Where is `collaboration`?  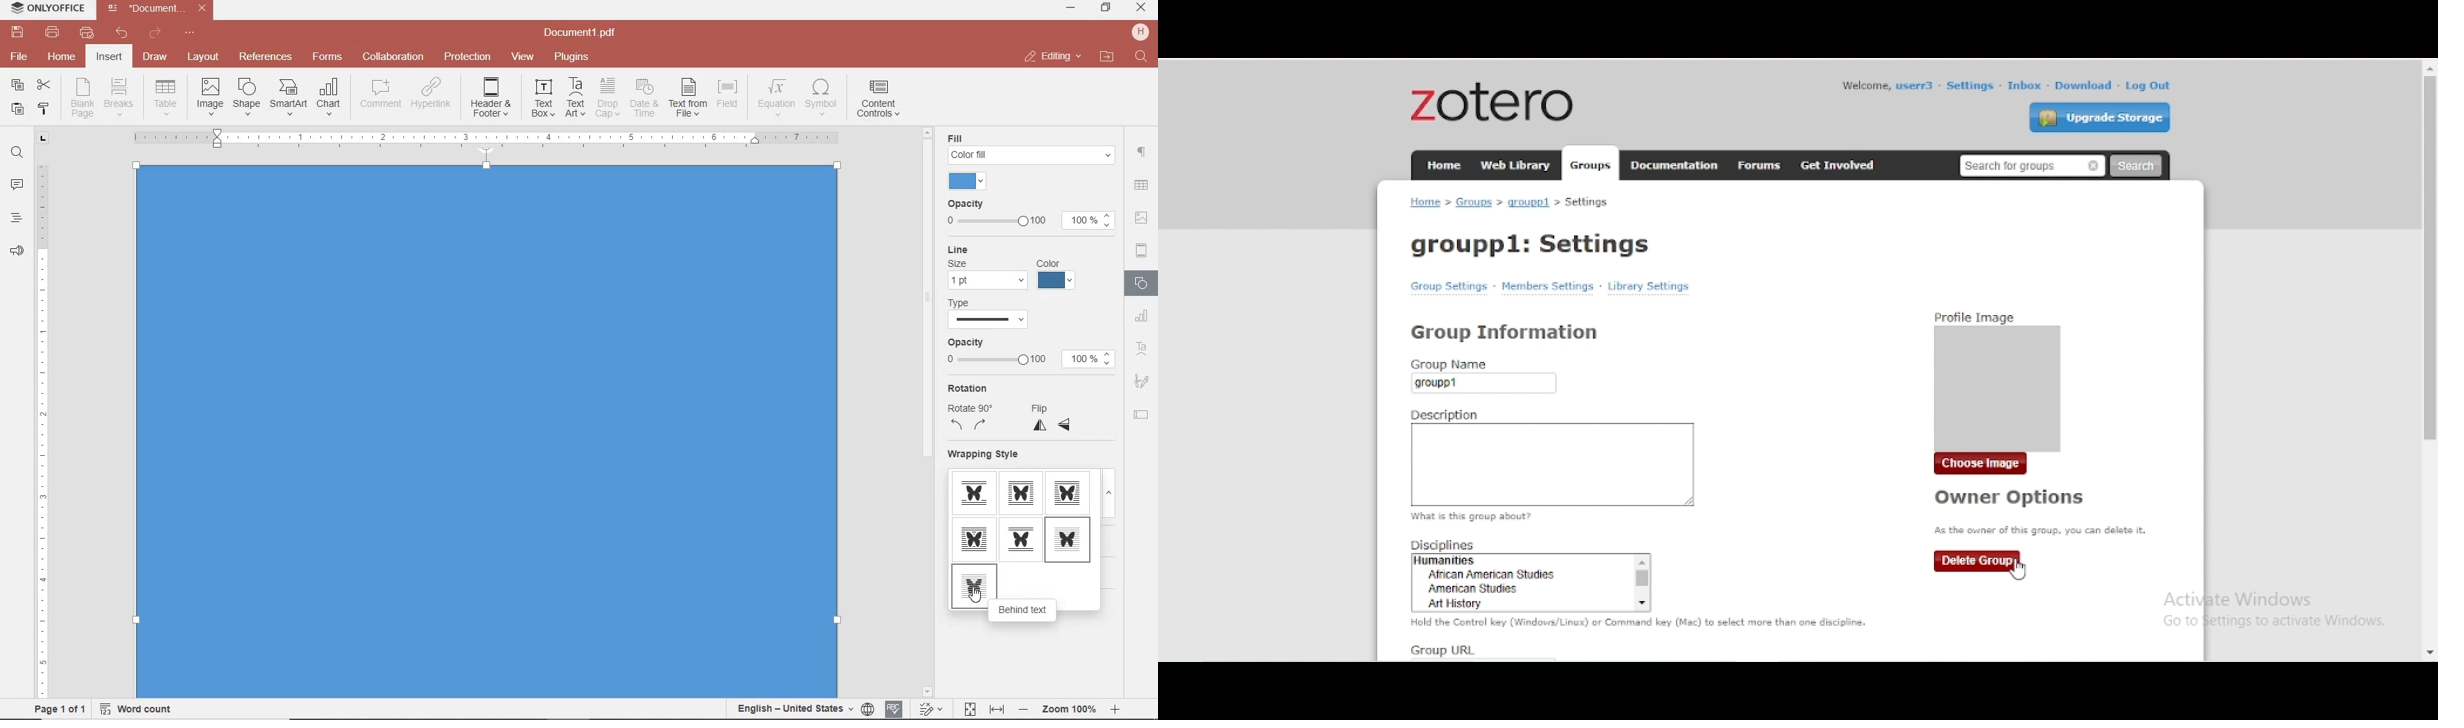 collaboration is located at coordinates (393, 57).